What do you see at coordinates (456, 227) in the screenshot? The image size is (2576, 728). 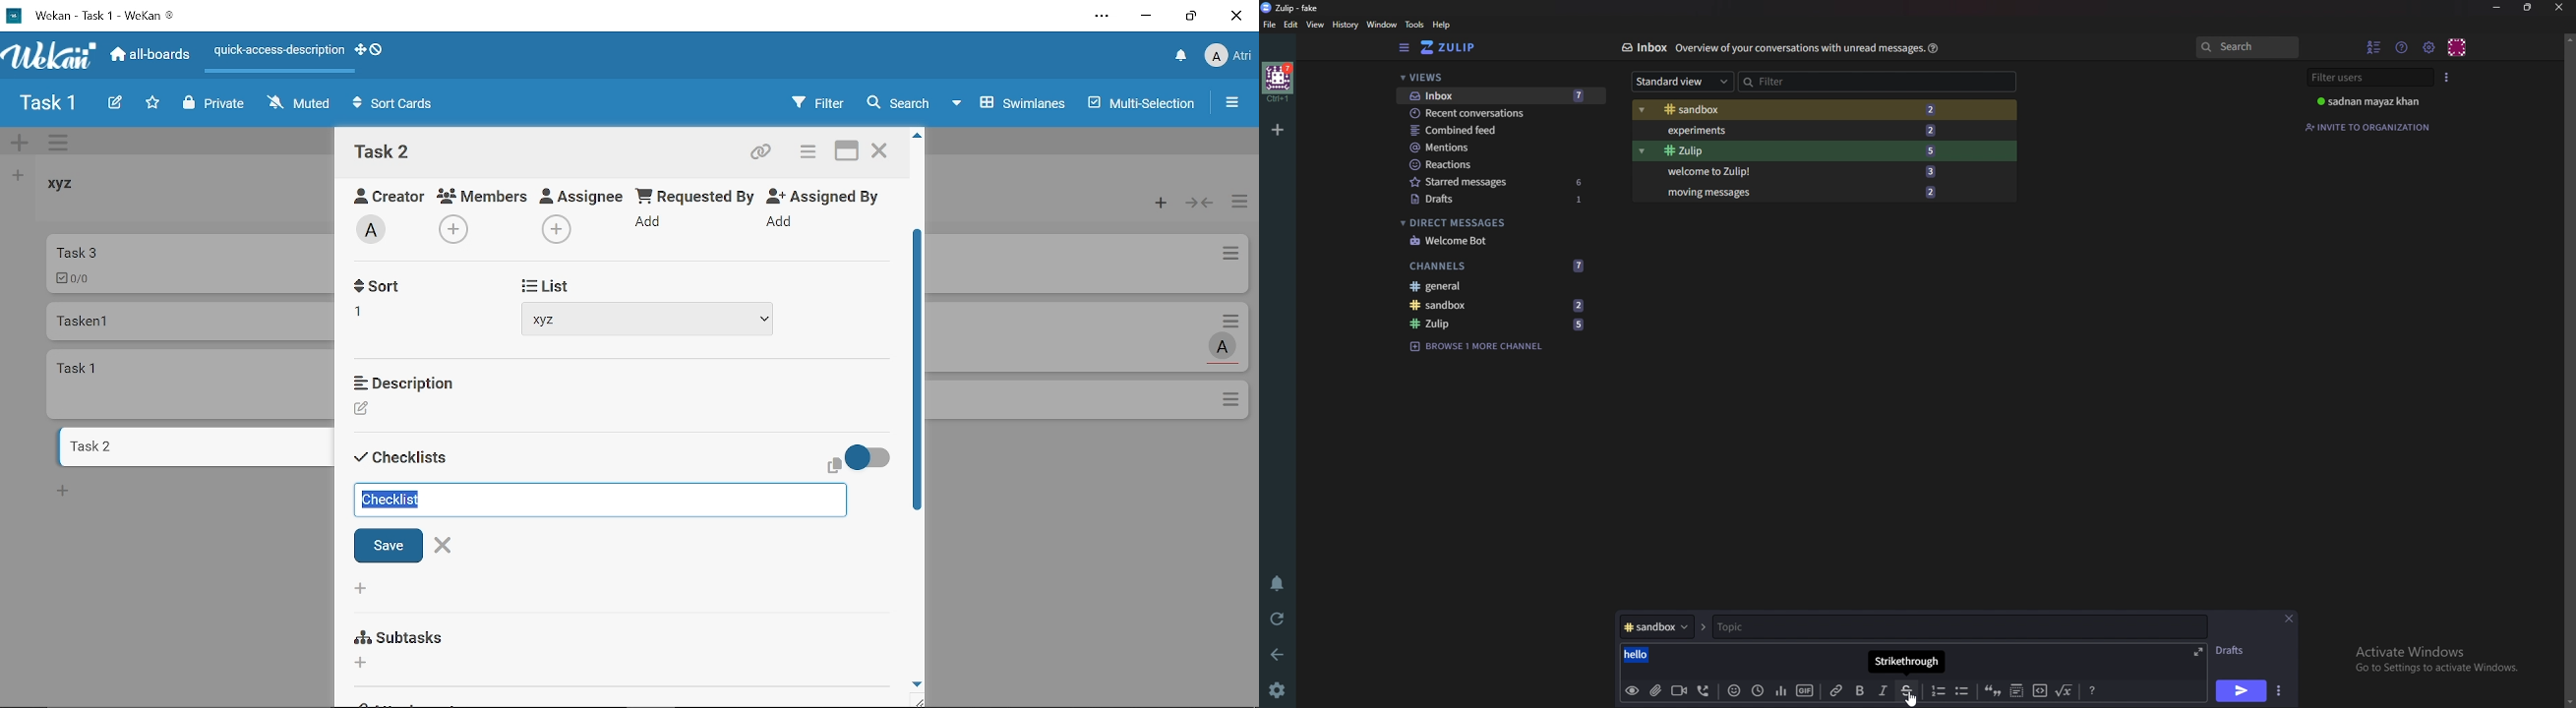 I see `Add` at bounding box center [456, 227].